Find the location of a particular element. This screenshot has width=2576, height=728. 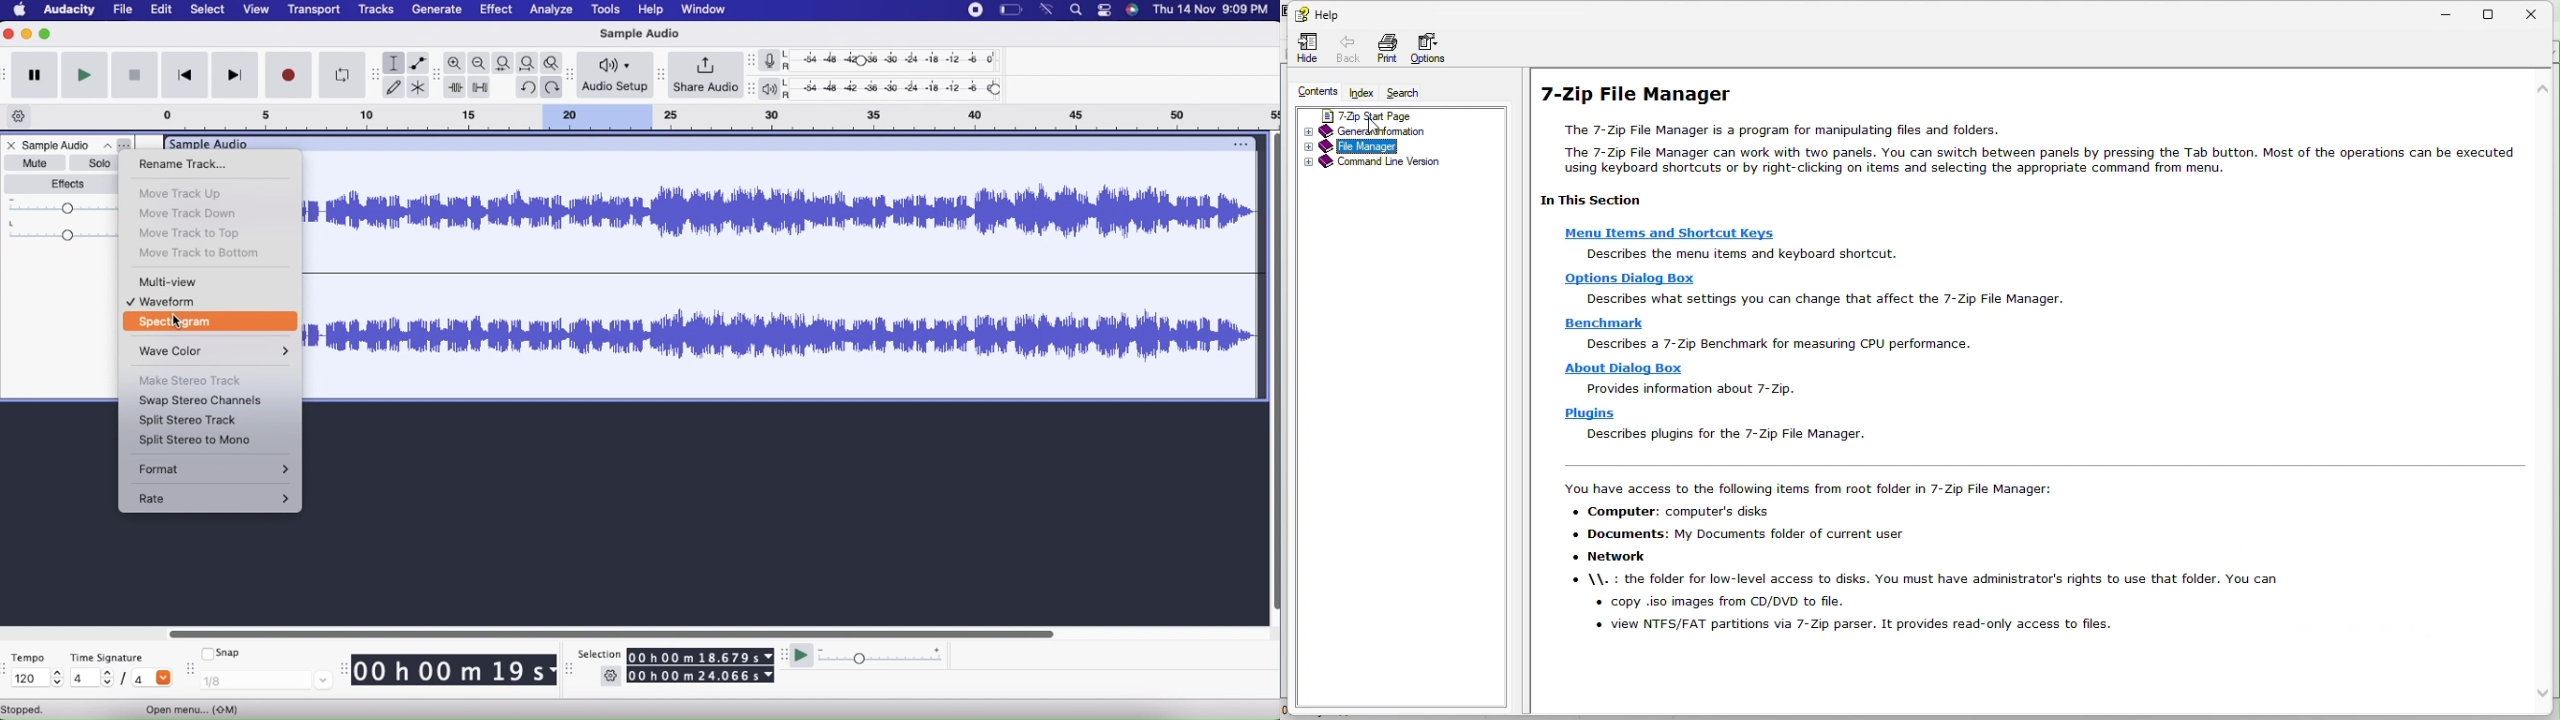

minimize is located at coordinates (2447, 11).